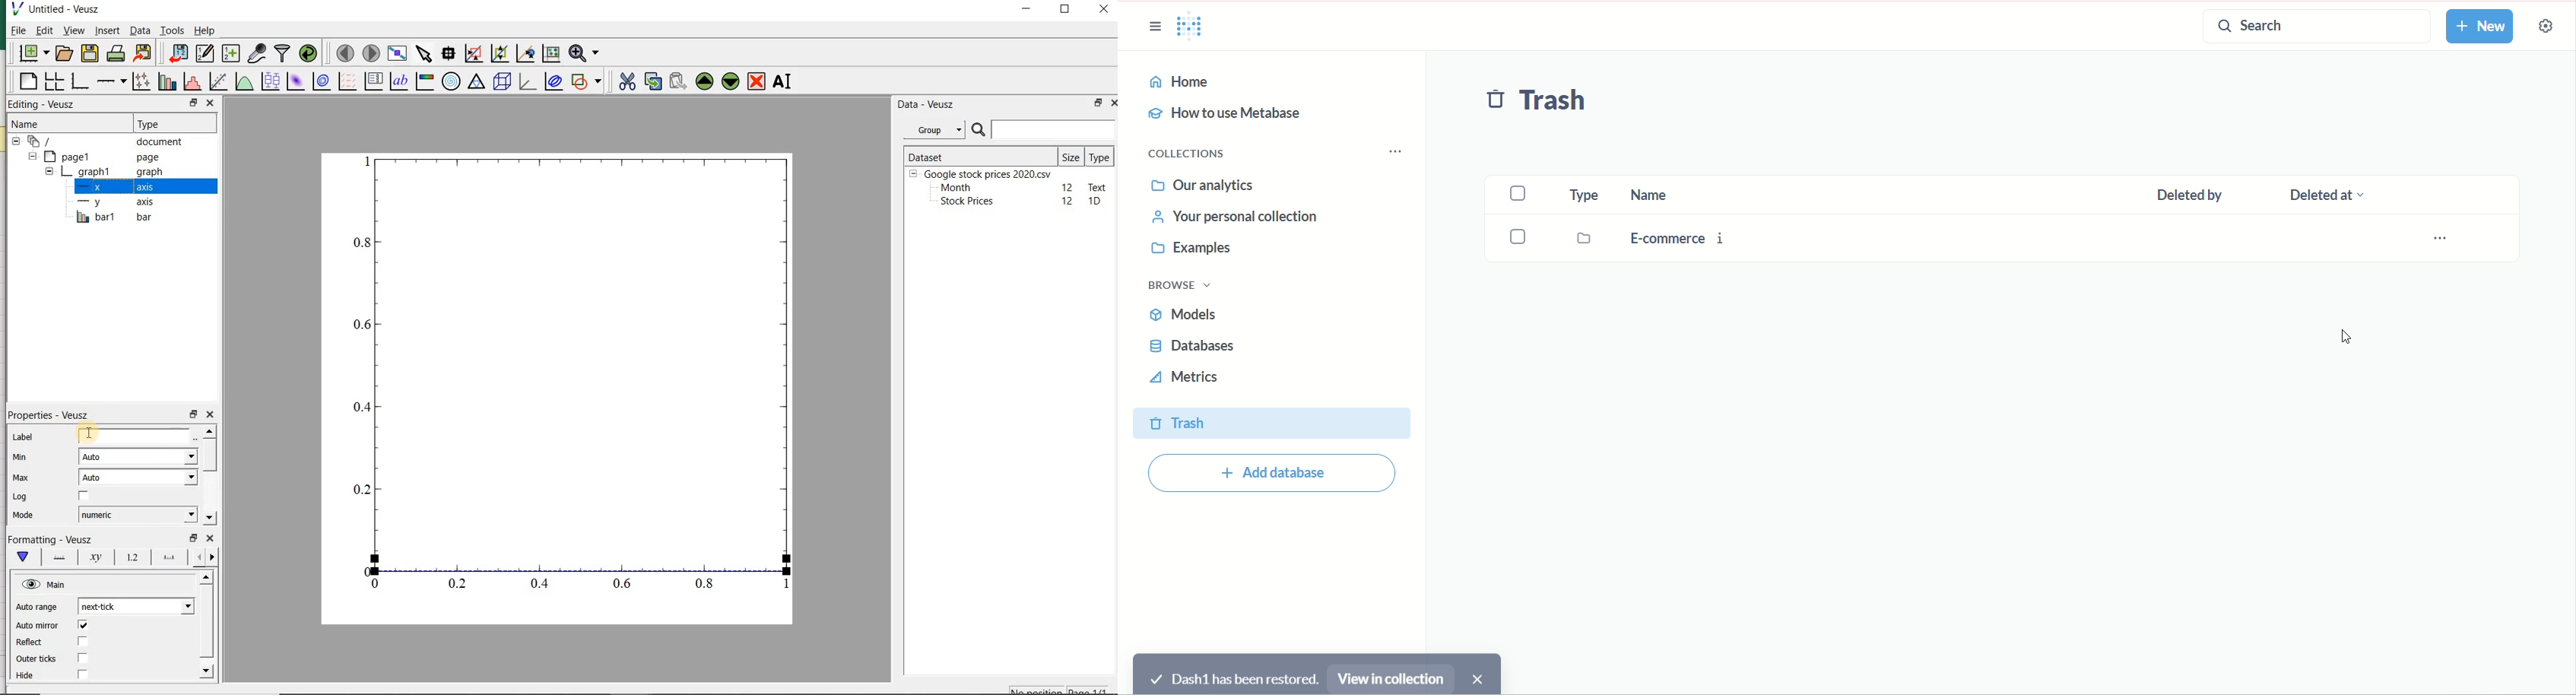 The image size is (2576, 700). Describe the element at coordinates (110, 218) in the screenshot. I see `bar1` at that location.